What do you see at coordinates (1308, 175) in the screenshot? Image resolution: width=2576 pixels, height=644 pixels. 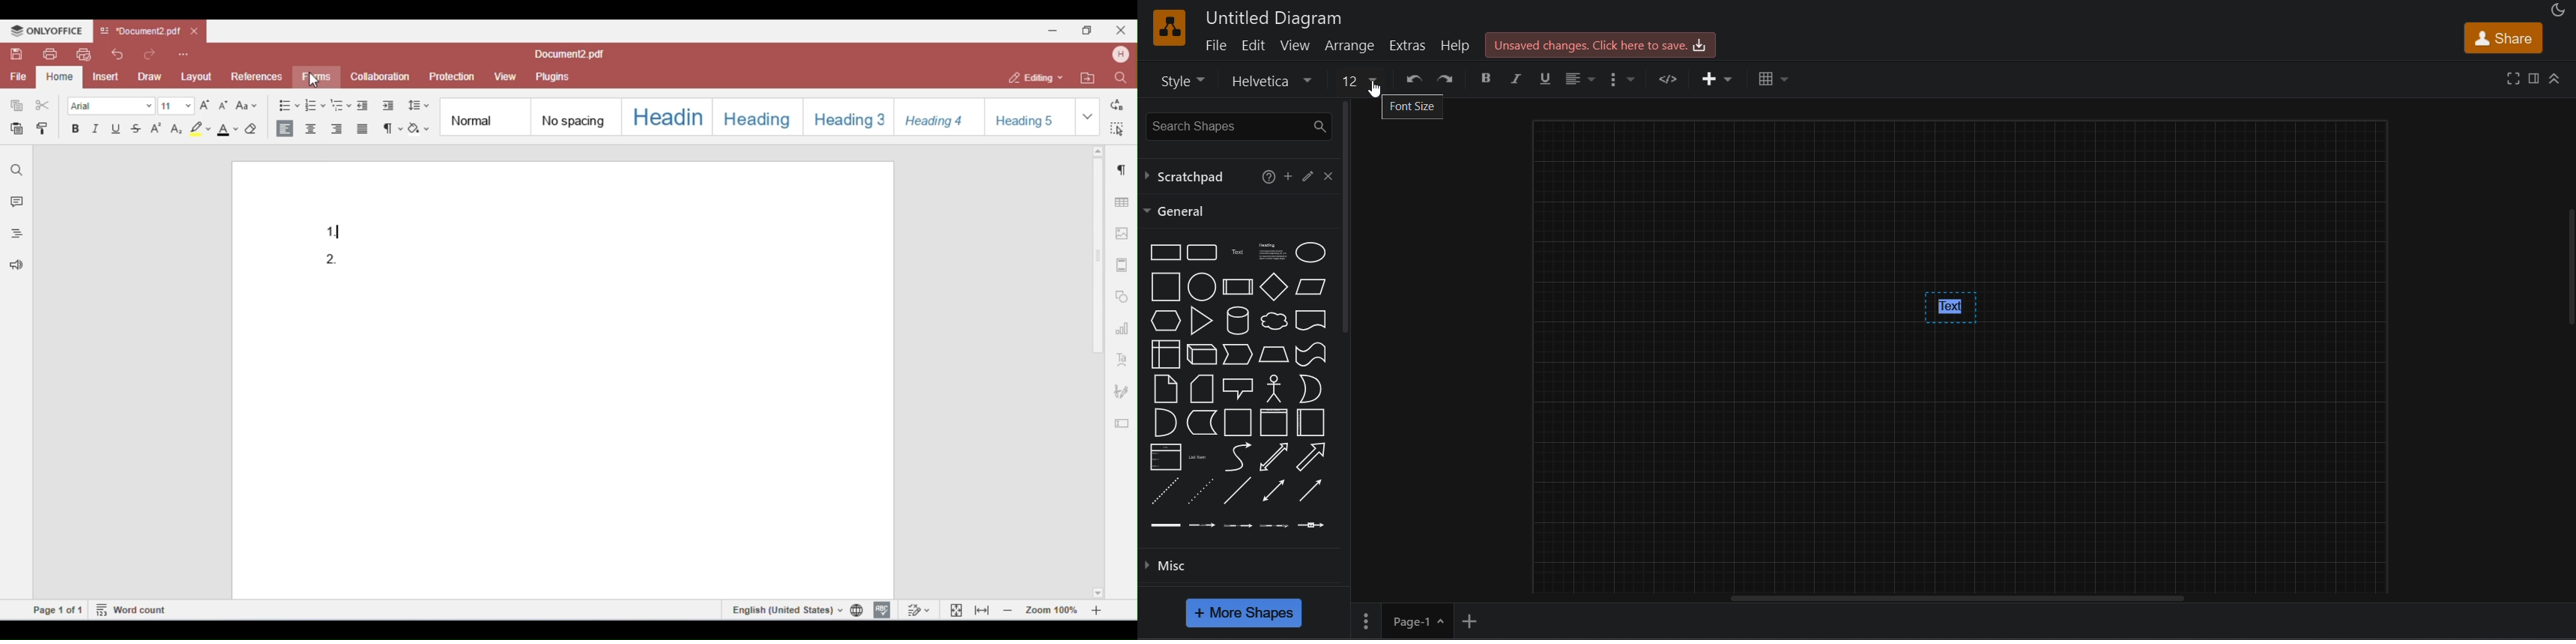 I see `edit` at bounding box center [1308, 175].